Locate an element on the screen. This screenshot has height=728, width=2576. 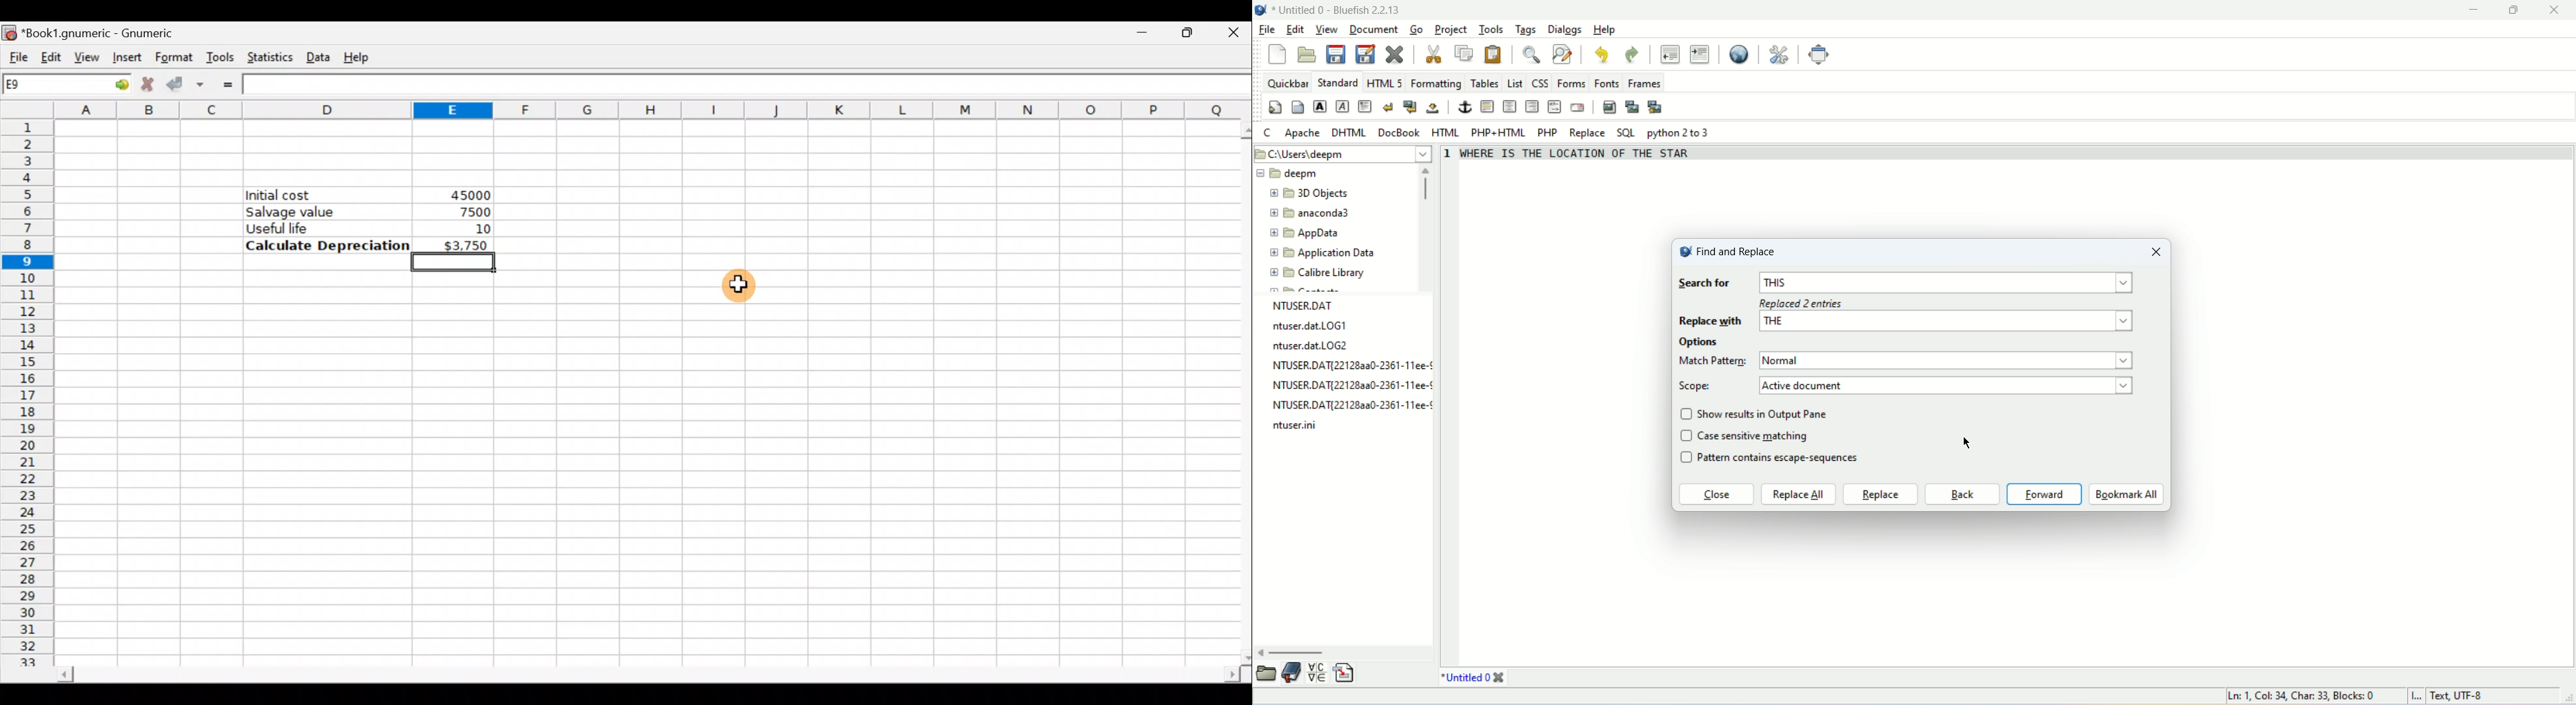
replace with is located at coordinates (1909, 321).